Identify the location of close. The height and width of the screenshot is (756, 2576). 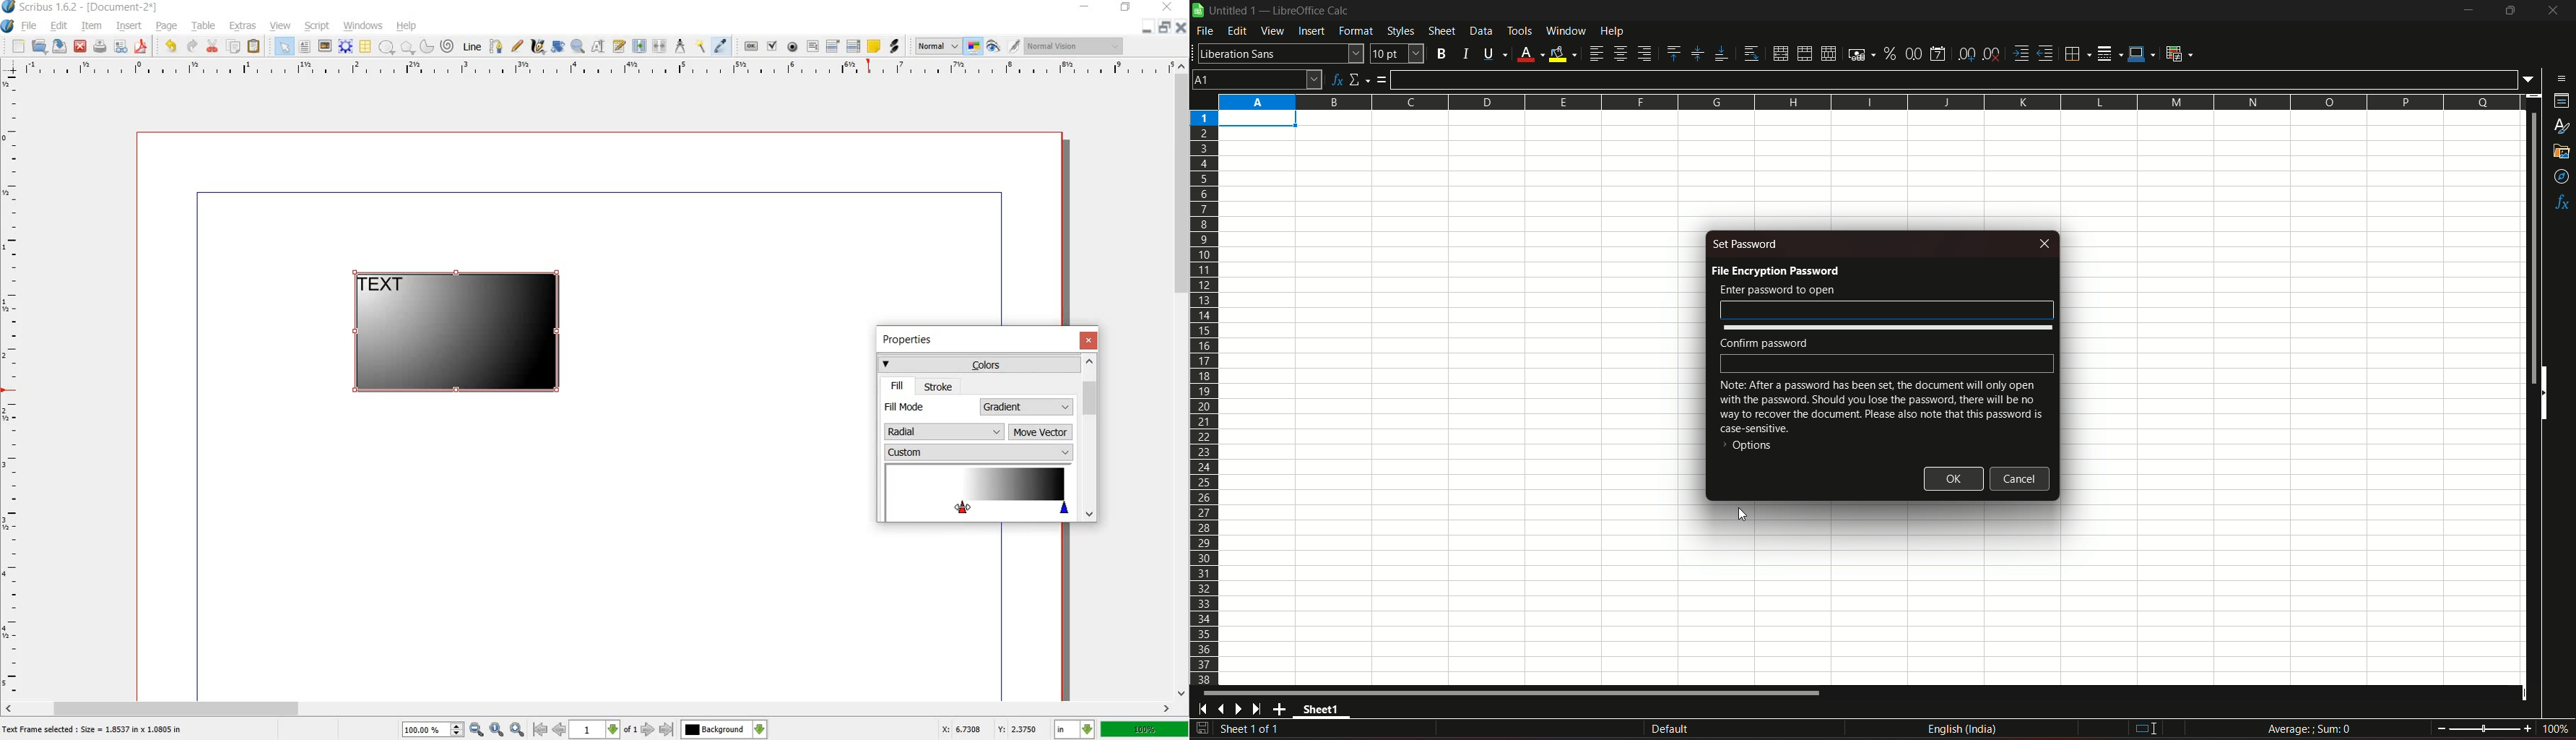
(1089, 340).